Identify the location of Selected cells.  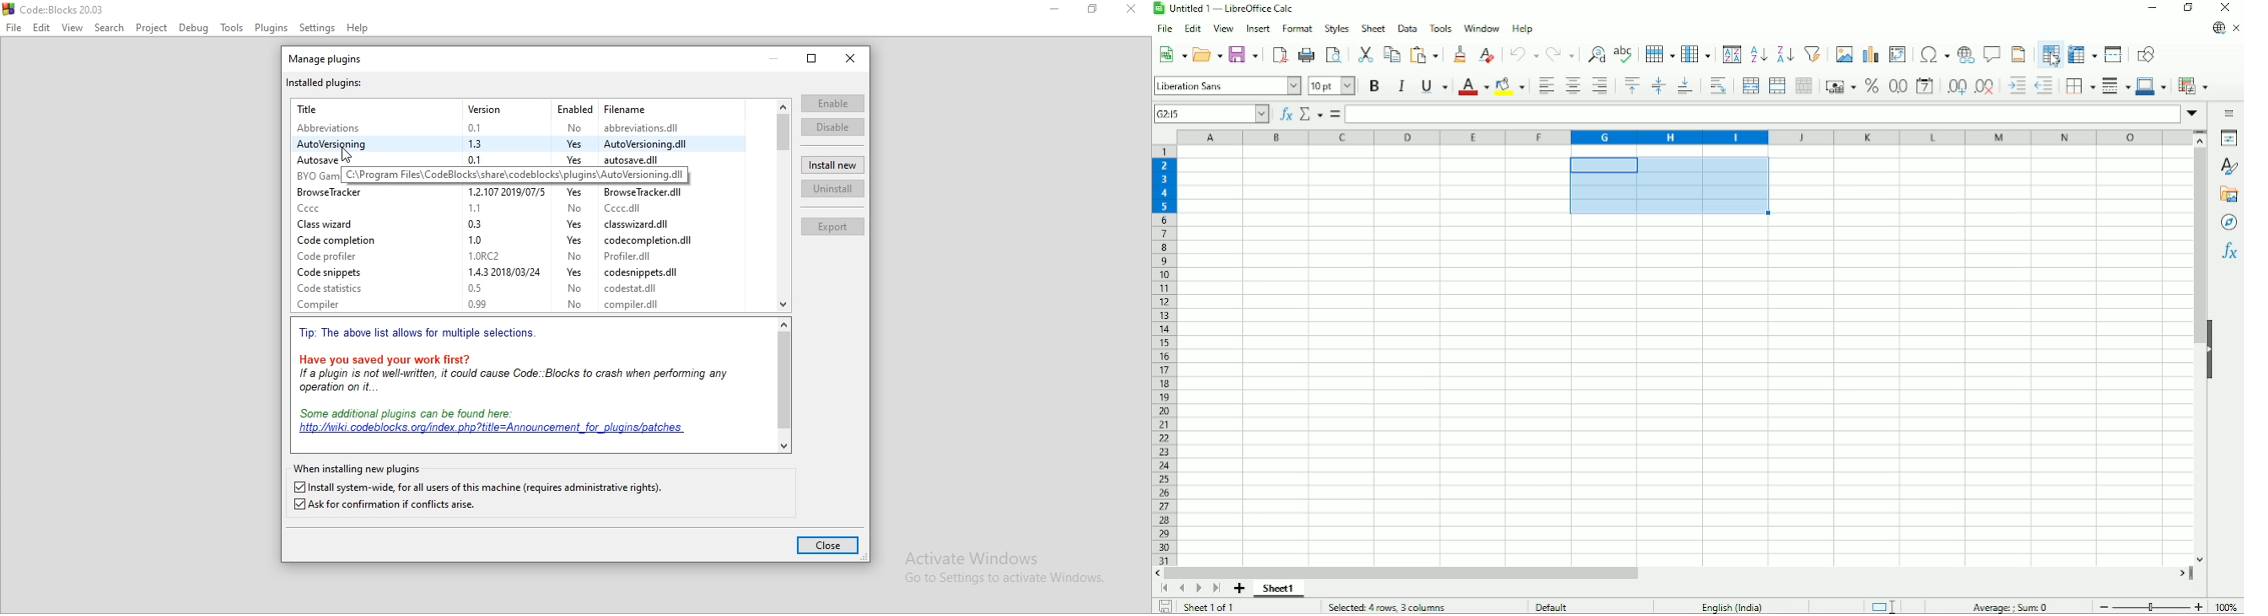
(1667, 185).